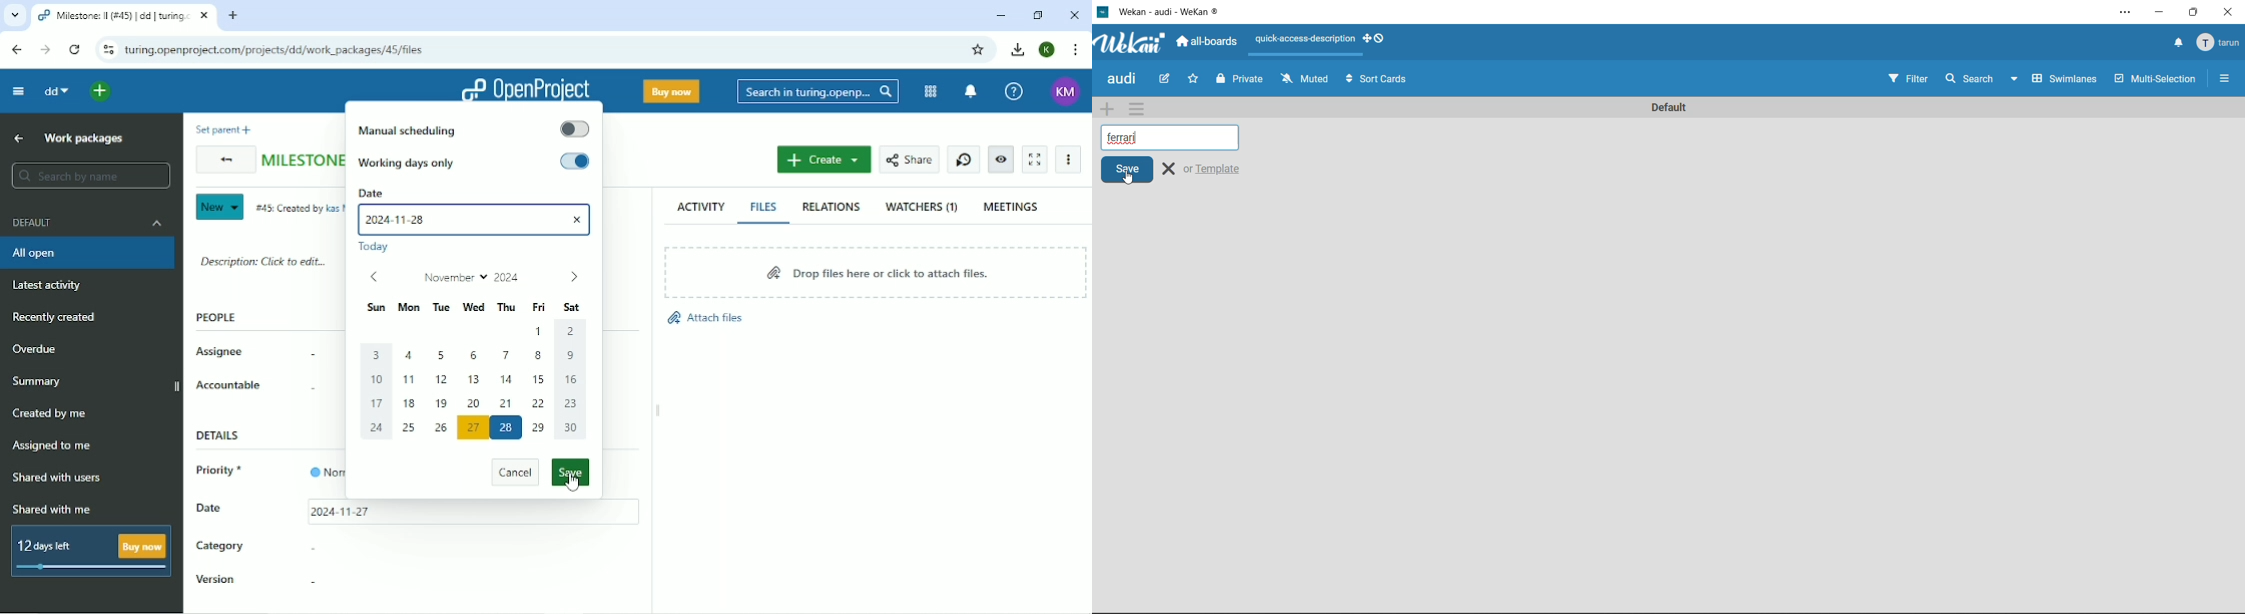 The image size is (2268, 616). What do you see at coordinates (2176, 43) in the screenshot?
I see ` notifications` at bounding box center [2176, 43].